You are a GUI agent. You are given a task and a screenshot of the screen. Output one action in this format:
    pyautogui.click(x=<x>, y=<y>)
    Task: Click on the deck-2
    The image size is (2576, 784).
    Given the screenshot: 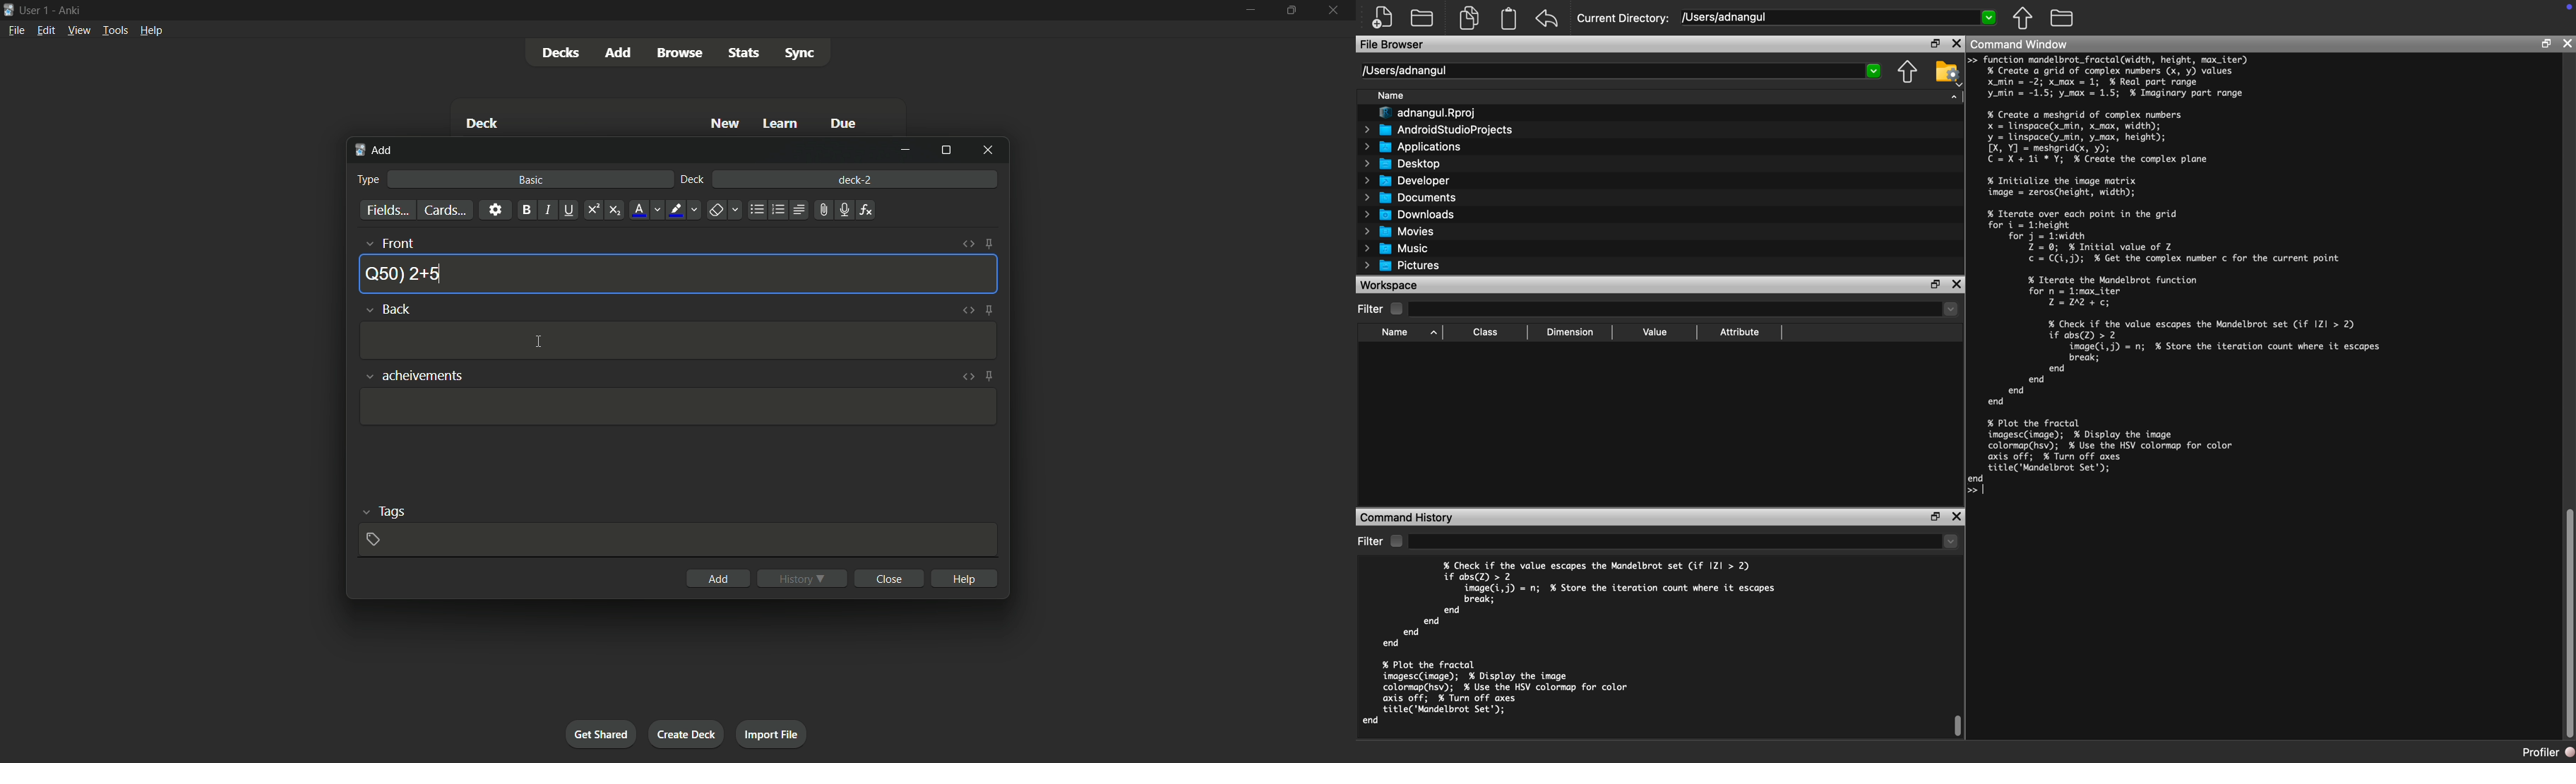 What is the action you would take?
    pyautogui.click(x=857, y=179)
    